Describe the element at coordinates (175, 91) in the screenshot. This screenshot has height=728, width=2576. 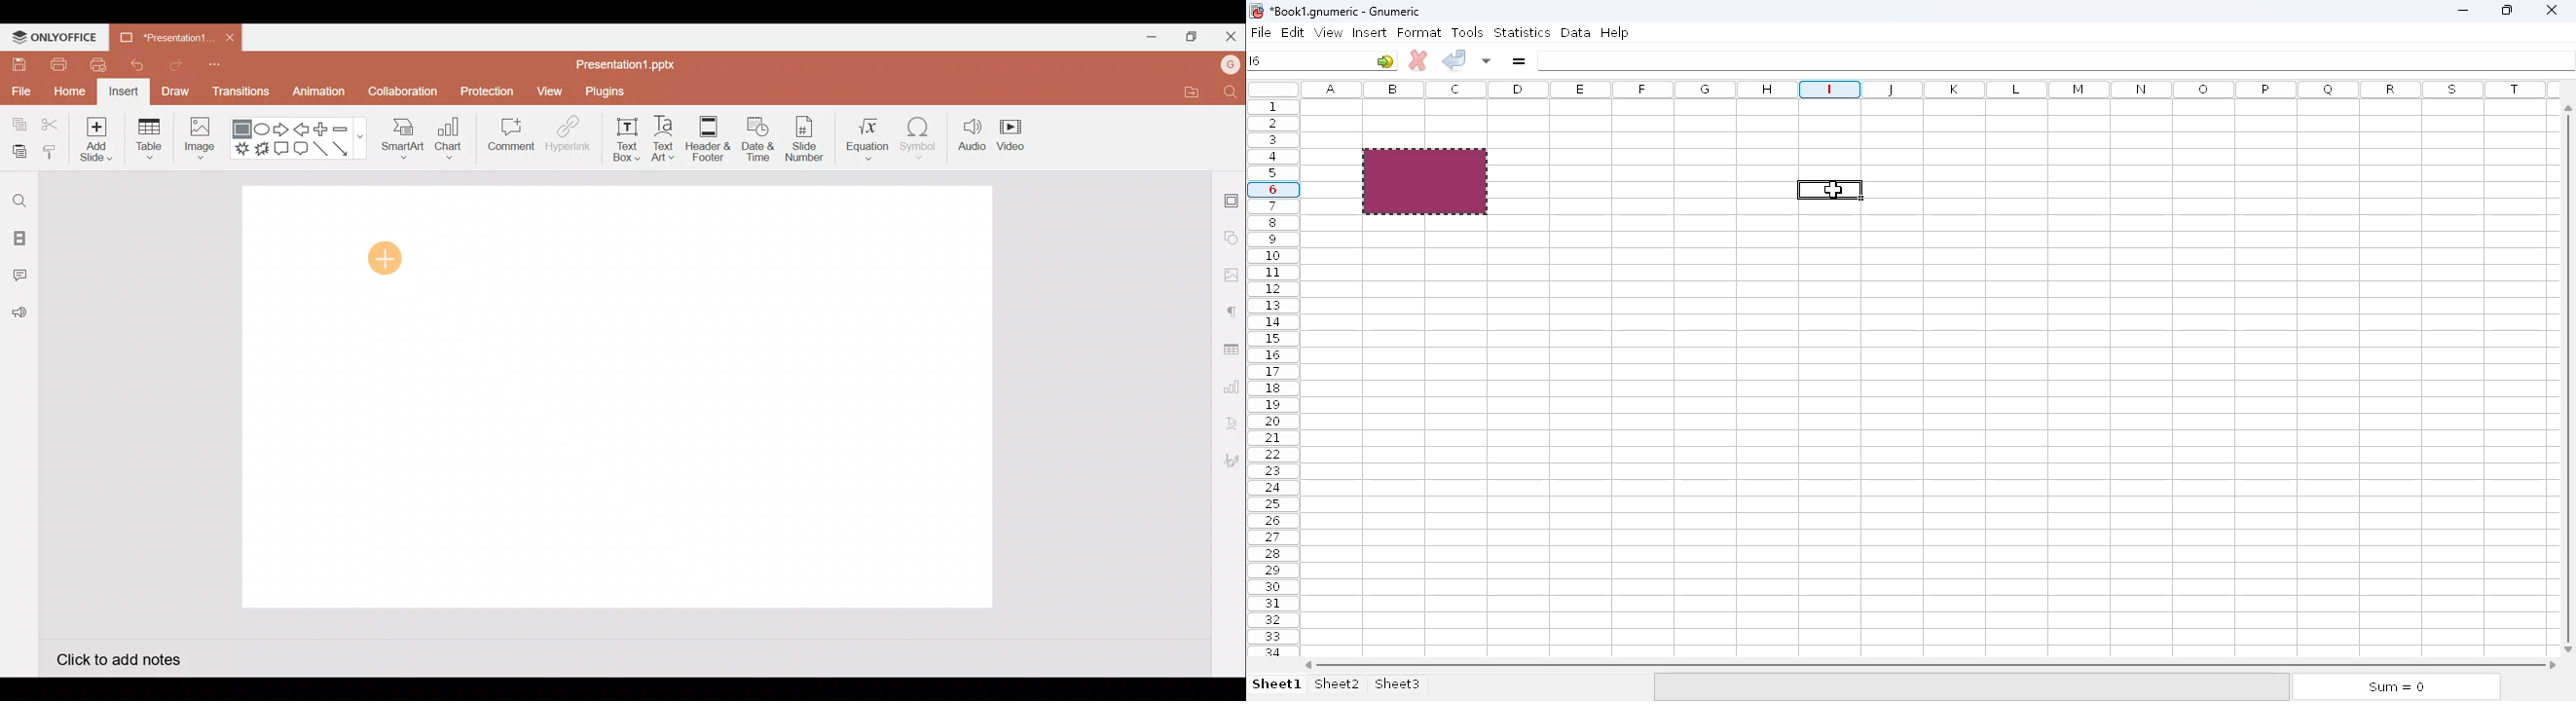
I see `Draw` at that location.